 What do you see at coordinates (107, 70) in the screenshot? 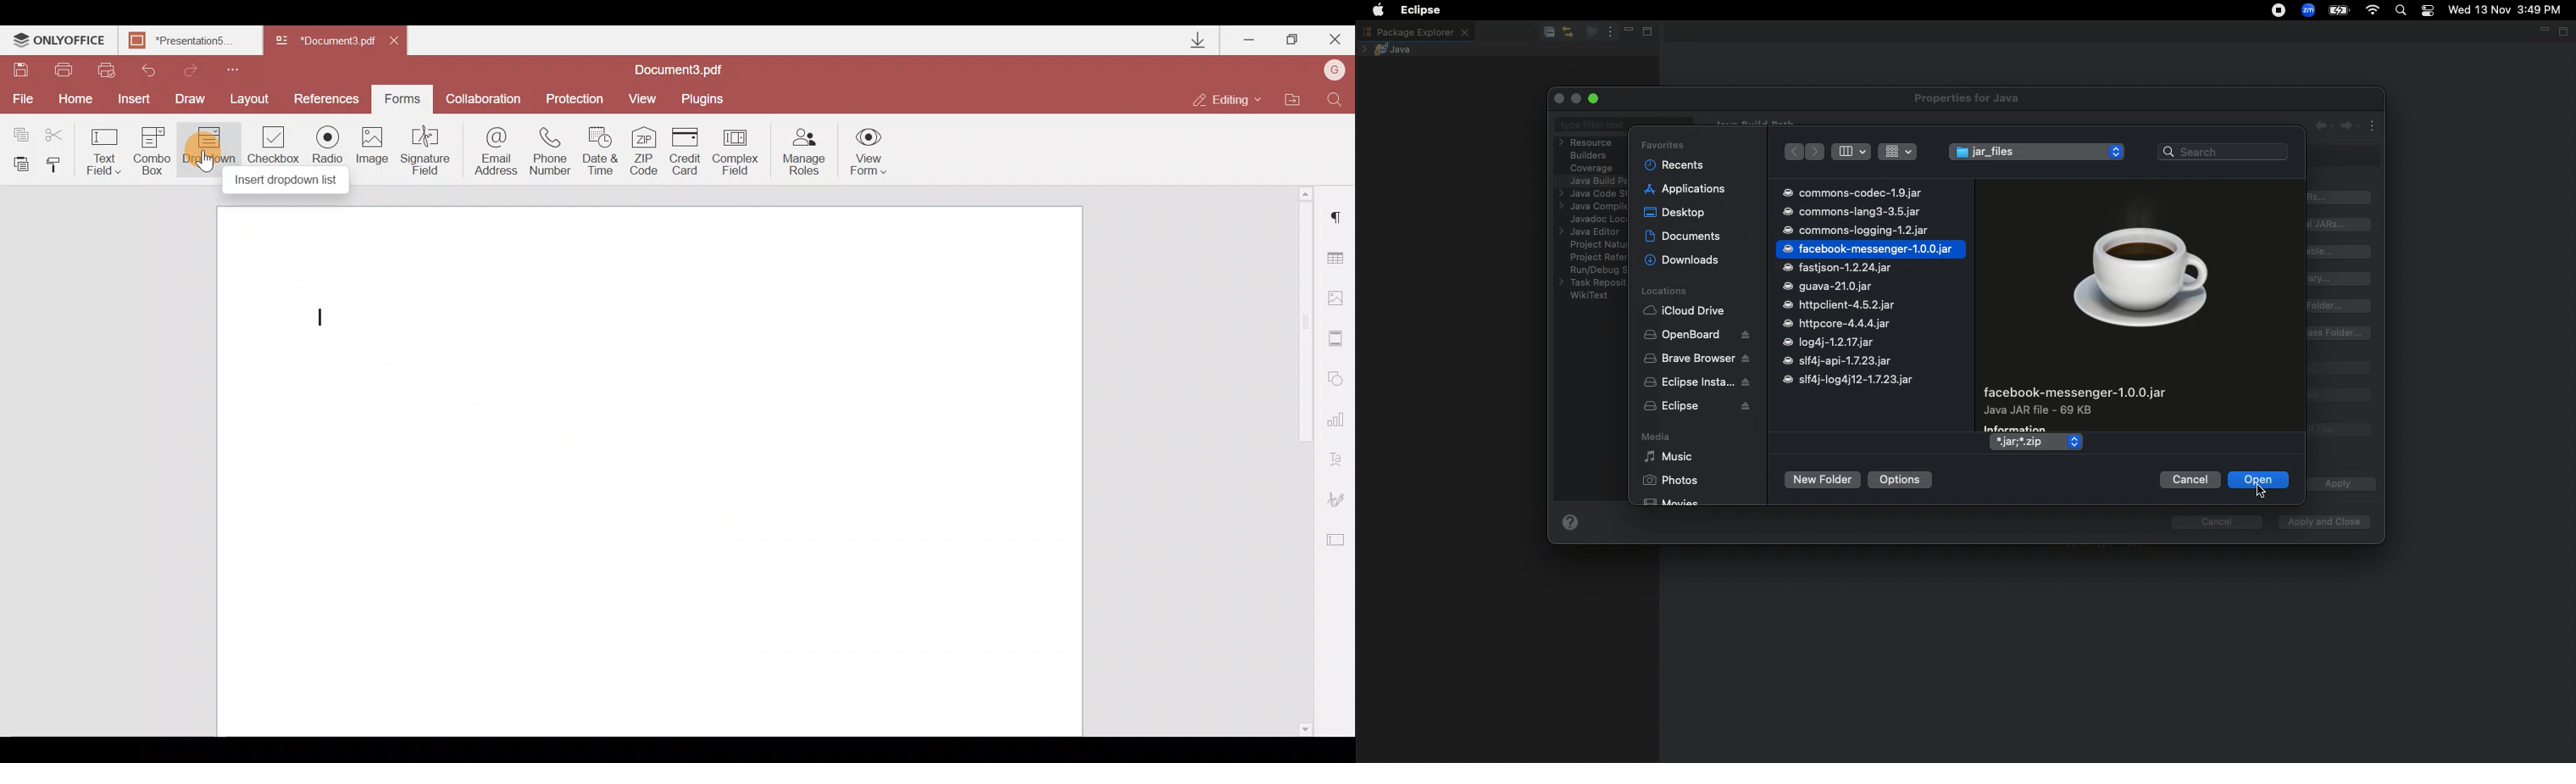
I see `Quick print` at bounding box center [107, 70].